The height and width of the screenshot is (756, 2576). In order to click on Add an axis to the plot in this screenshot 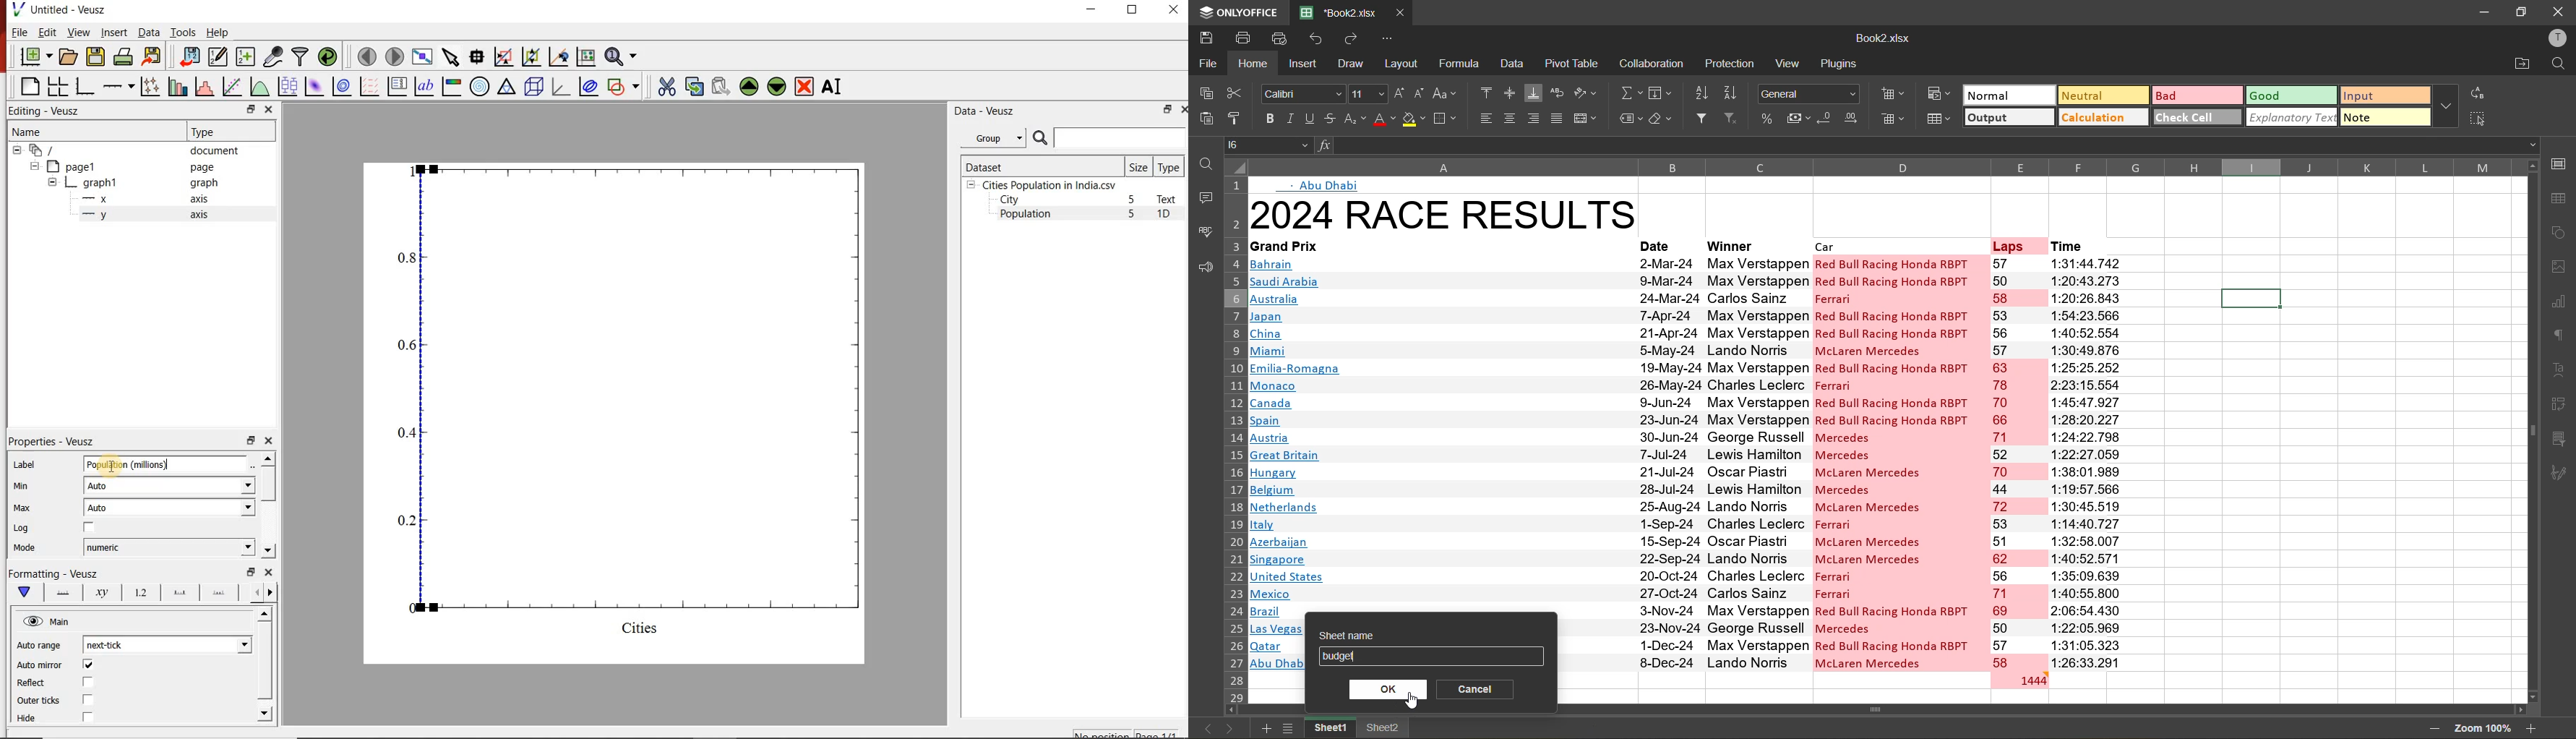, I will do `click(118, 84)`.